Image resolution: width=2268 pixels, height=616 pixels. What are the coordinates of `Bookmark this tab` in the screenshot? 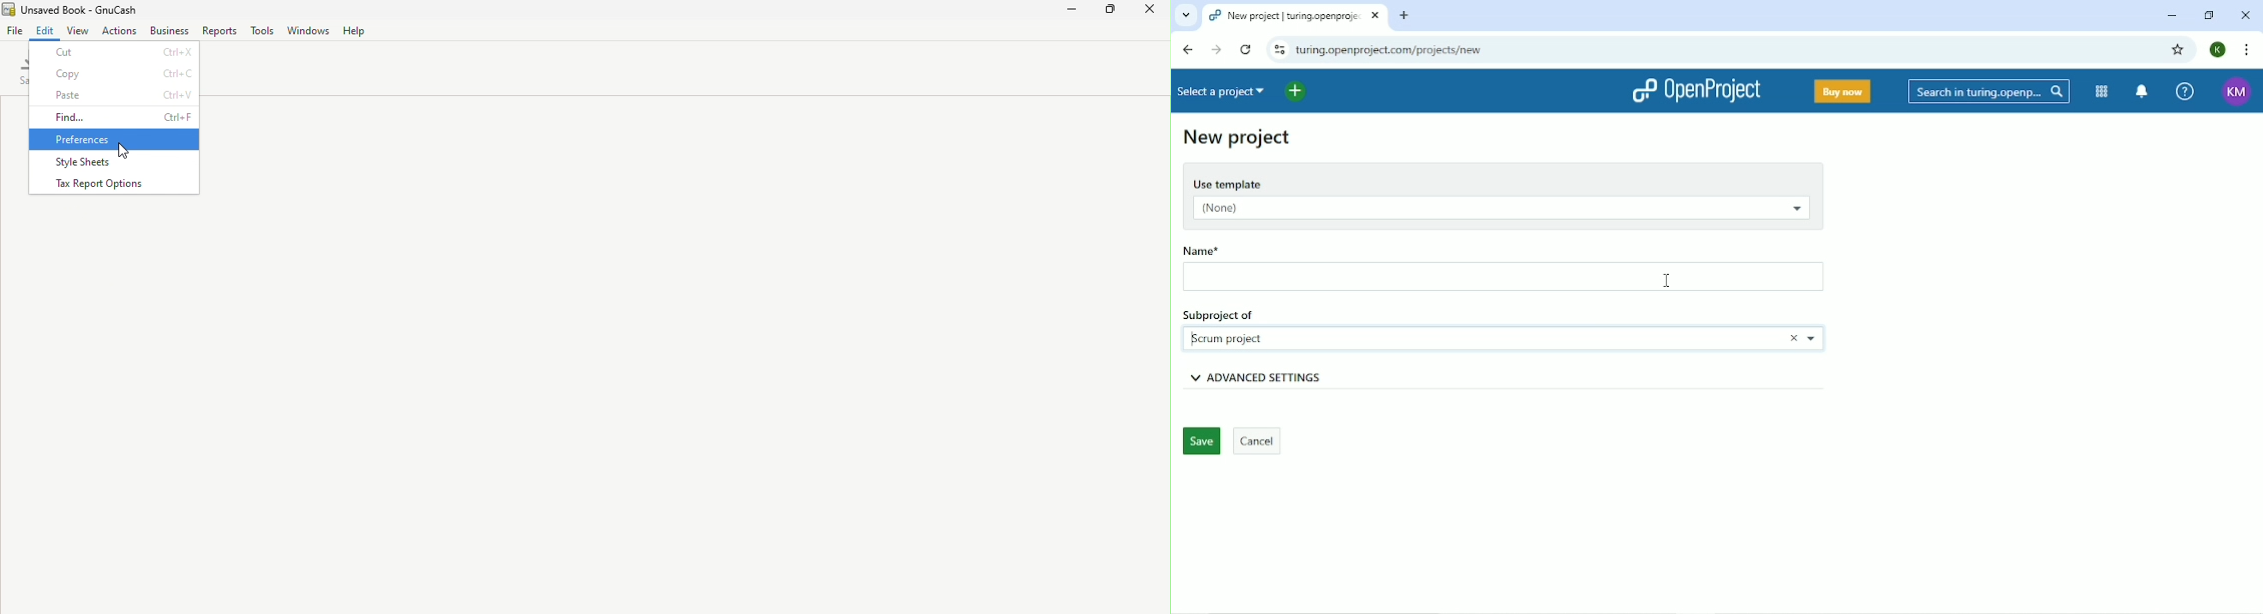 It's located at (2178, 49).